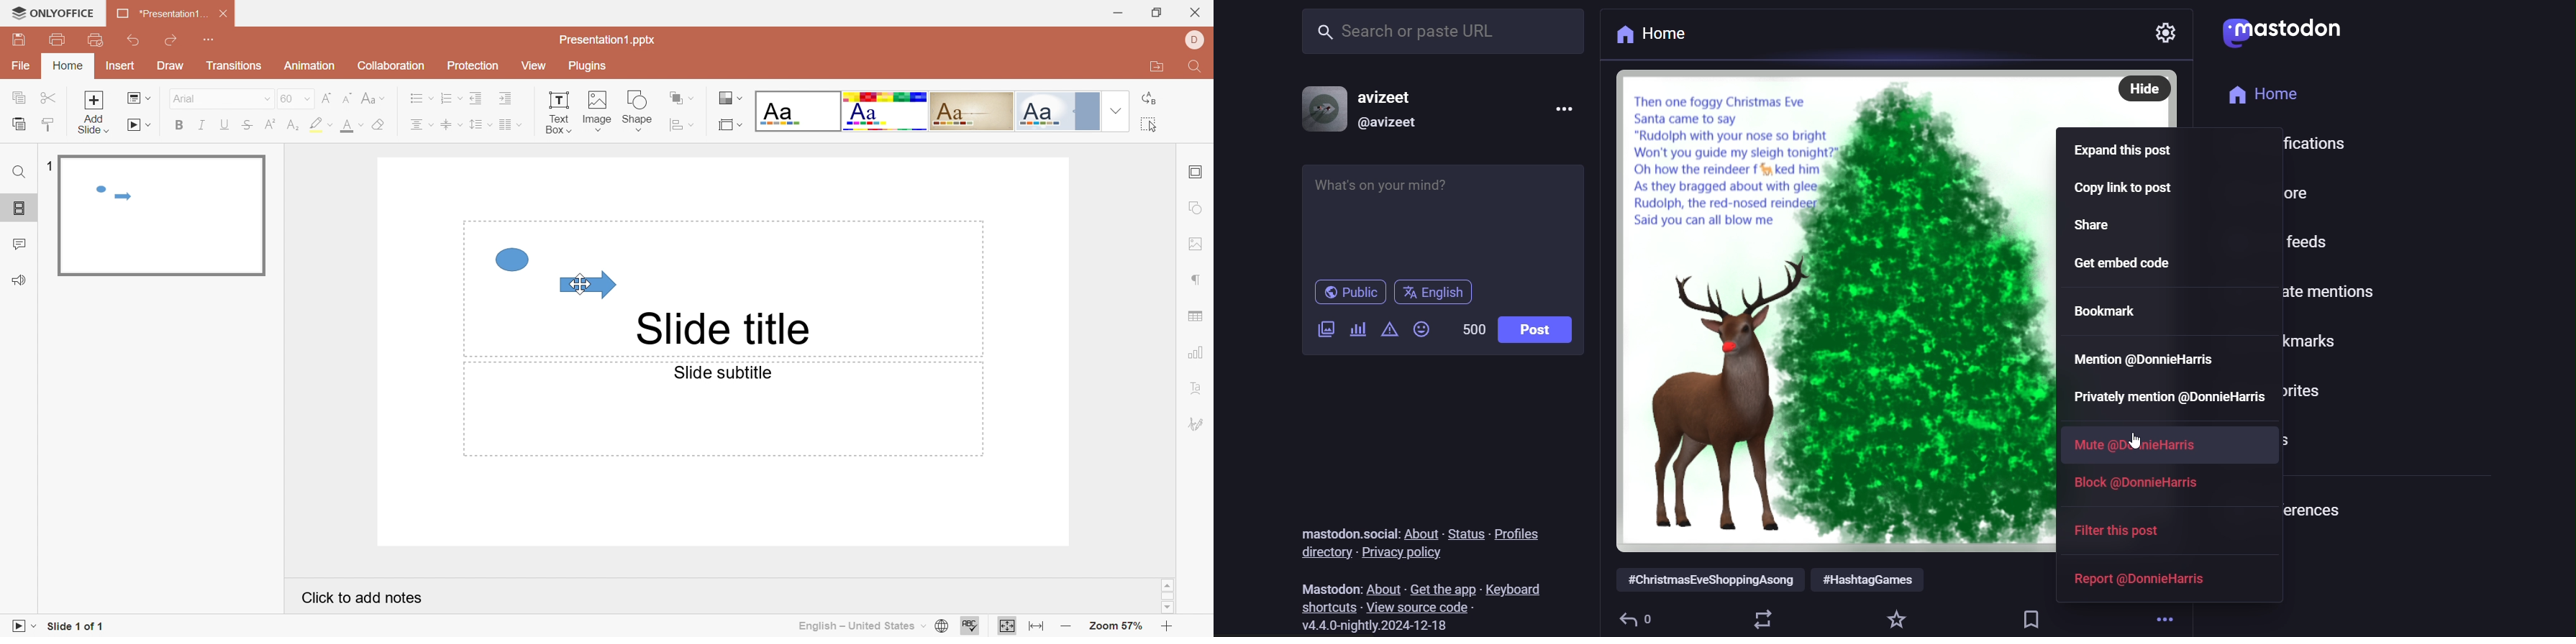 The image size is (2576, 644). Describe the element at coordinates (396, 66) in the screenshot. I see `Collaboration` at that location.